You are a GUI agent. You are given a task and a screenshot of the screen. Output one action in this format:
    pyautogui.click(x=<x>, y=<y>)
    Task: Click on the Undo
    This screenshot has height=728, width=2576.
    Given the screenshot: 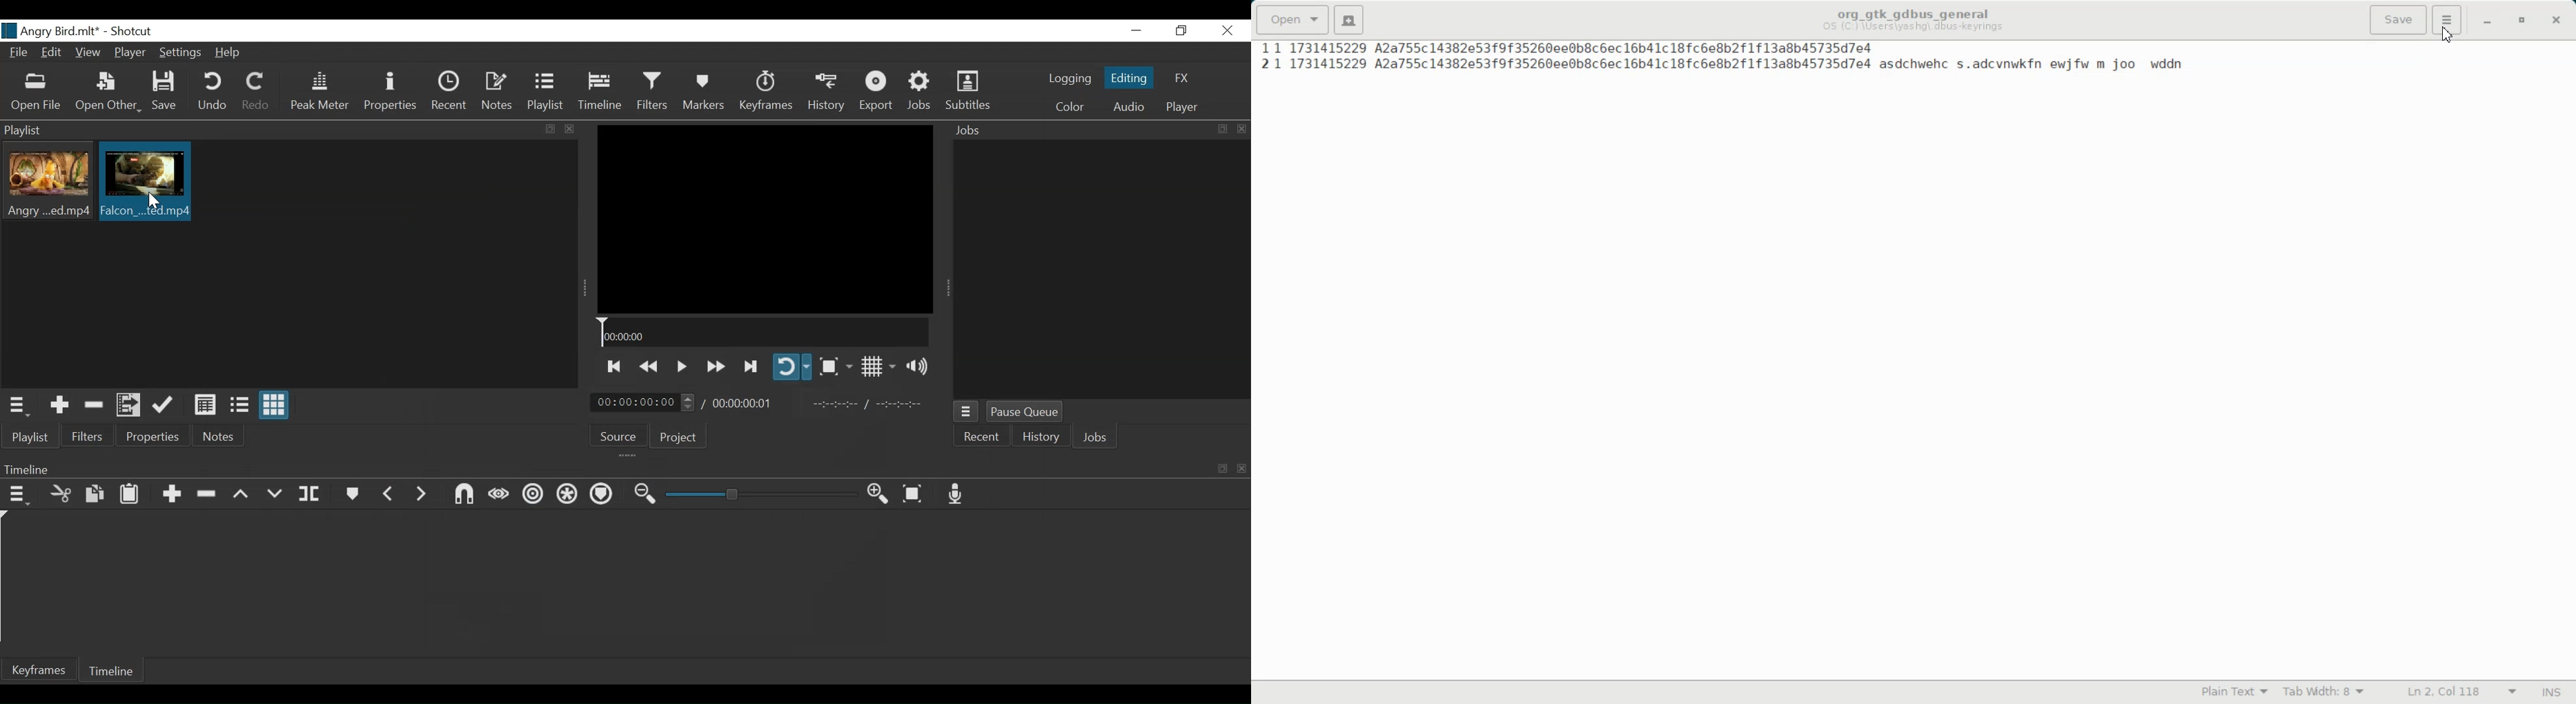 What is the action you would take?
    pyautogui.click(x=214, y=91)
    